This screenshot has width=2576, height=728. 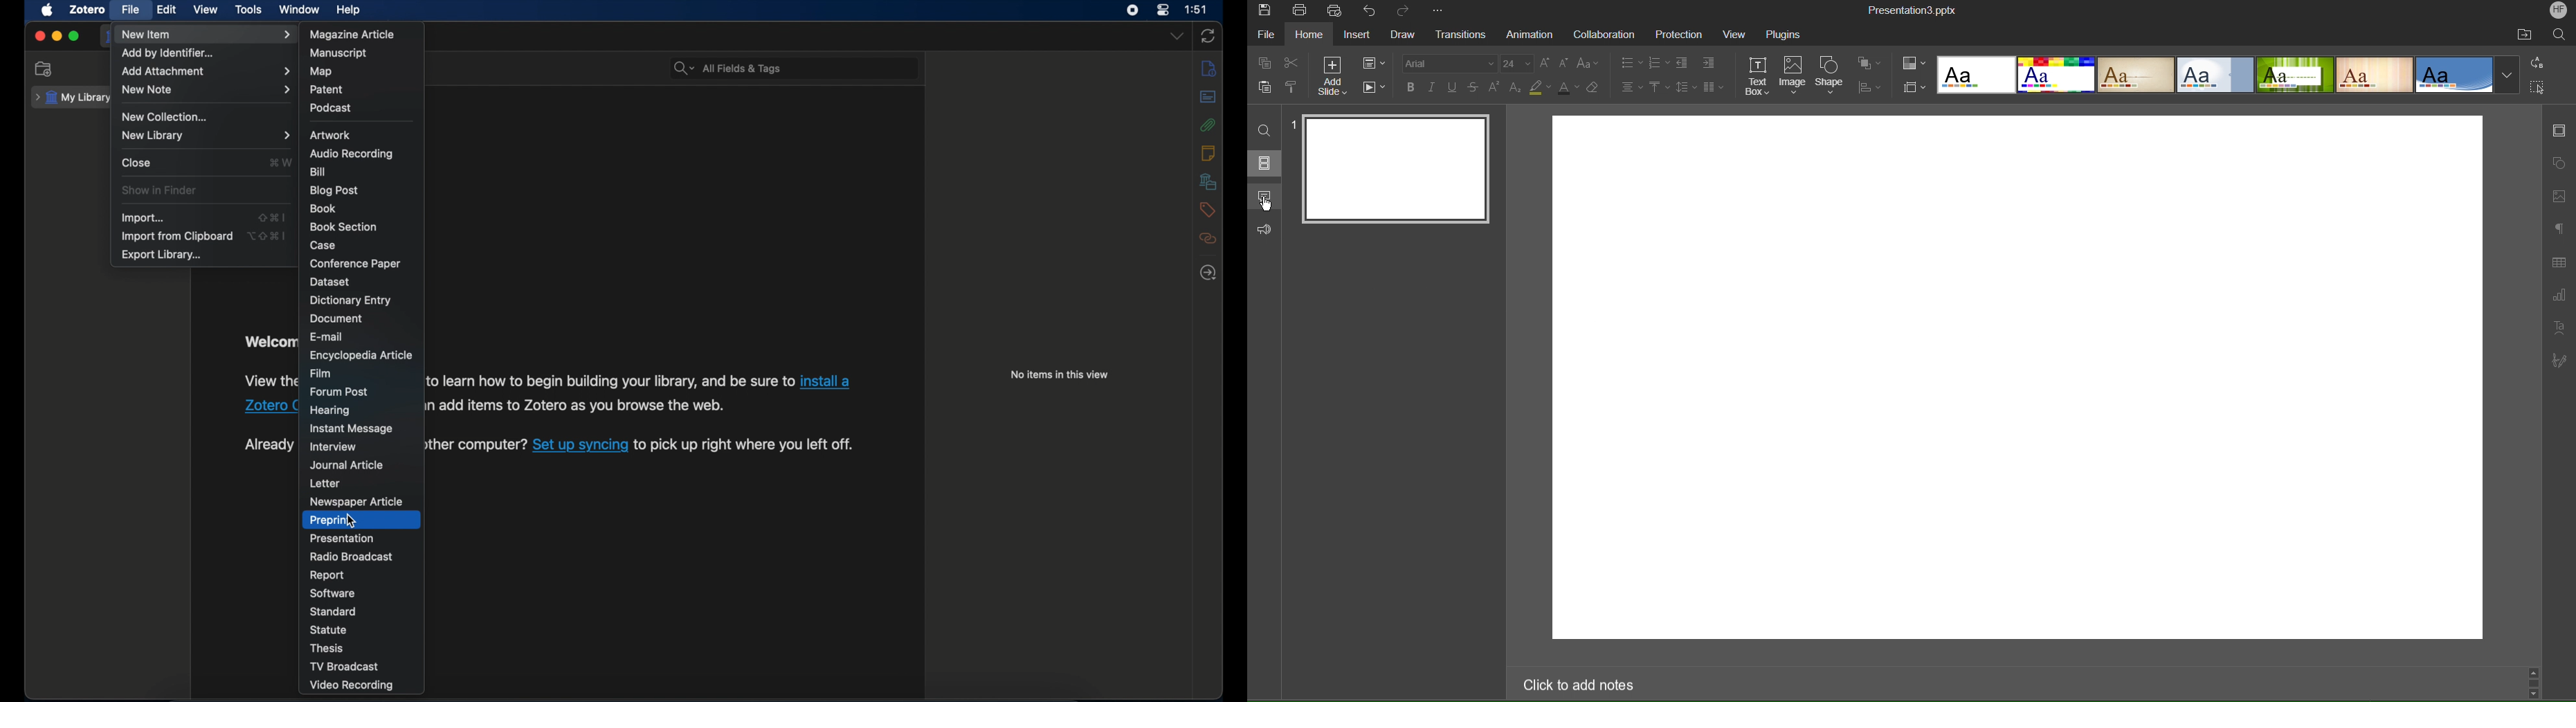 I want to click on Table, so click(x=2561, y=264).